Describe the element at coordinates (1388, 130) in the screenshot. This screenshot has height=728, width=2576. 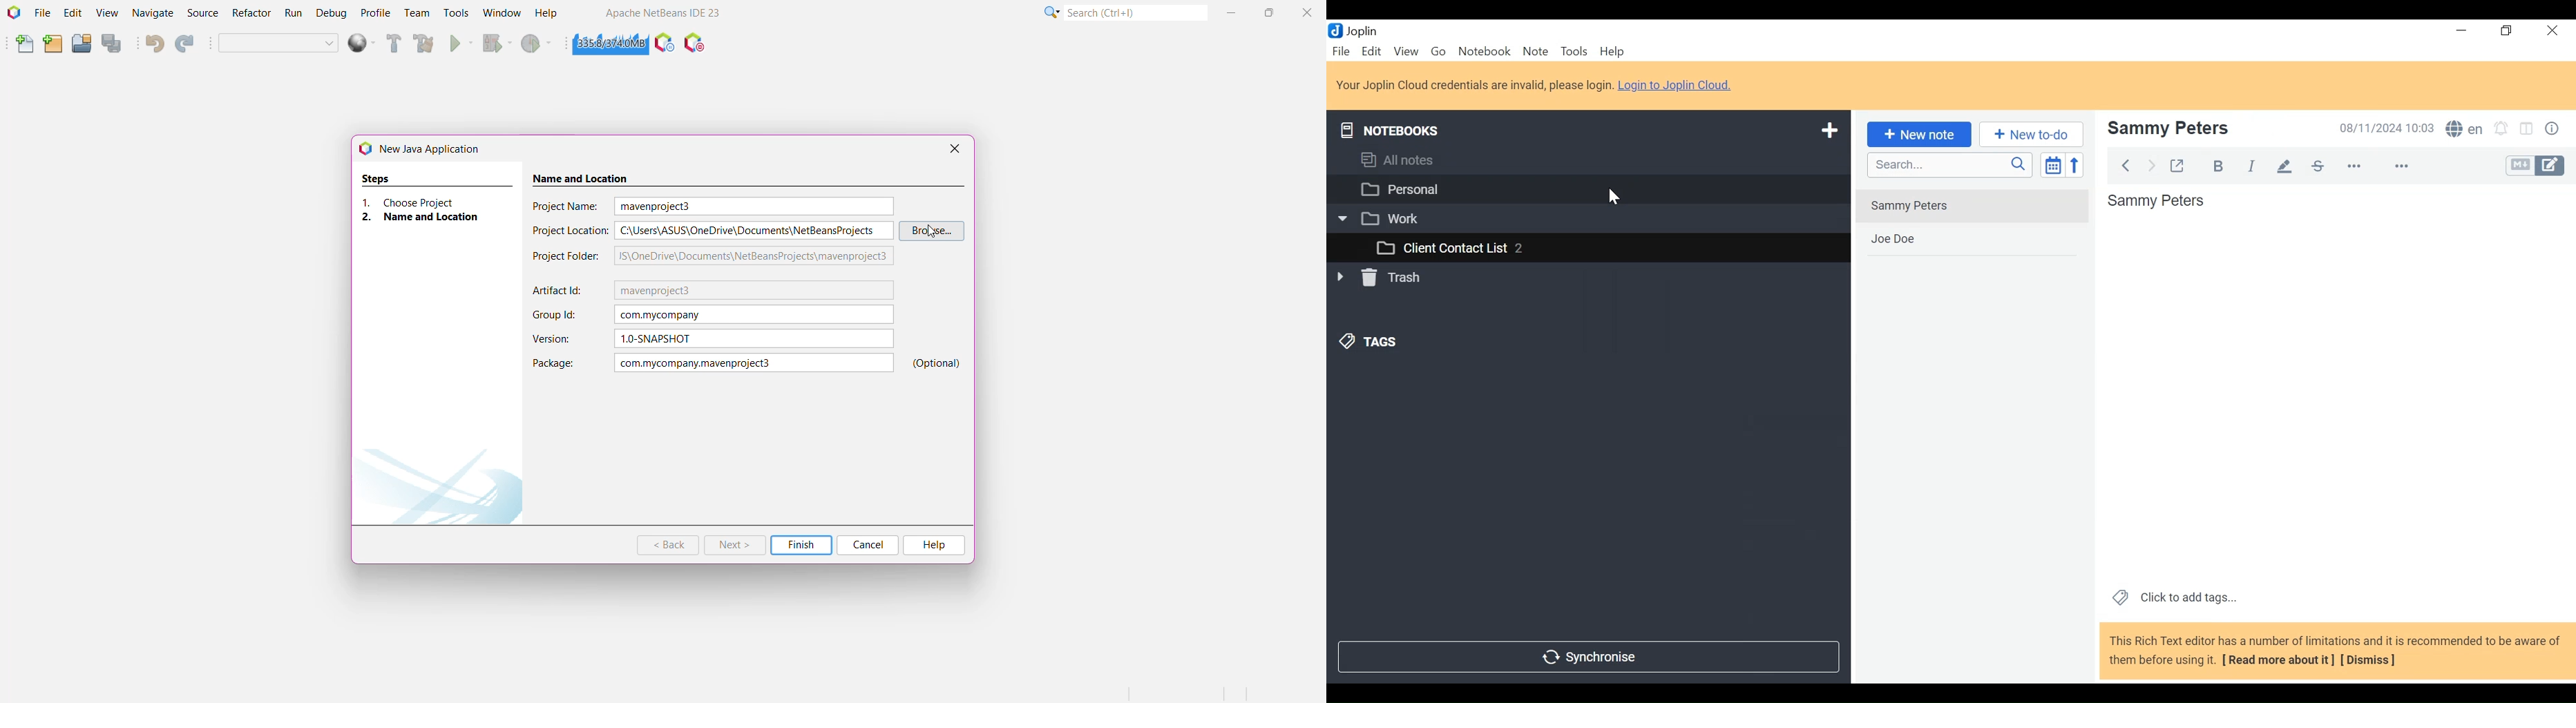
I see `Notebooks` at that location.